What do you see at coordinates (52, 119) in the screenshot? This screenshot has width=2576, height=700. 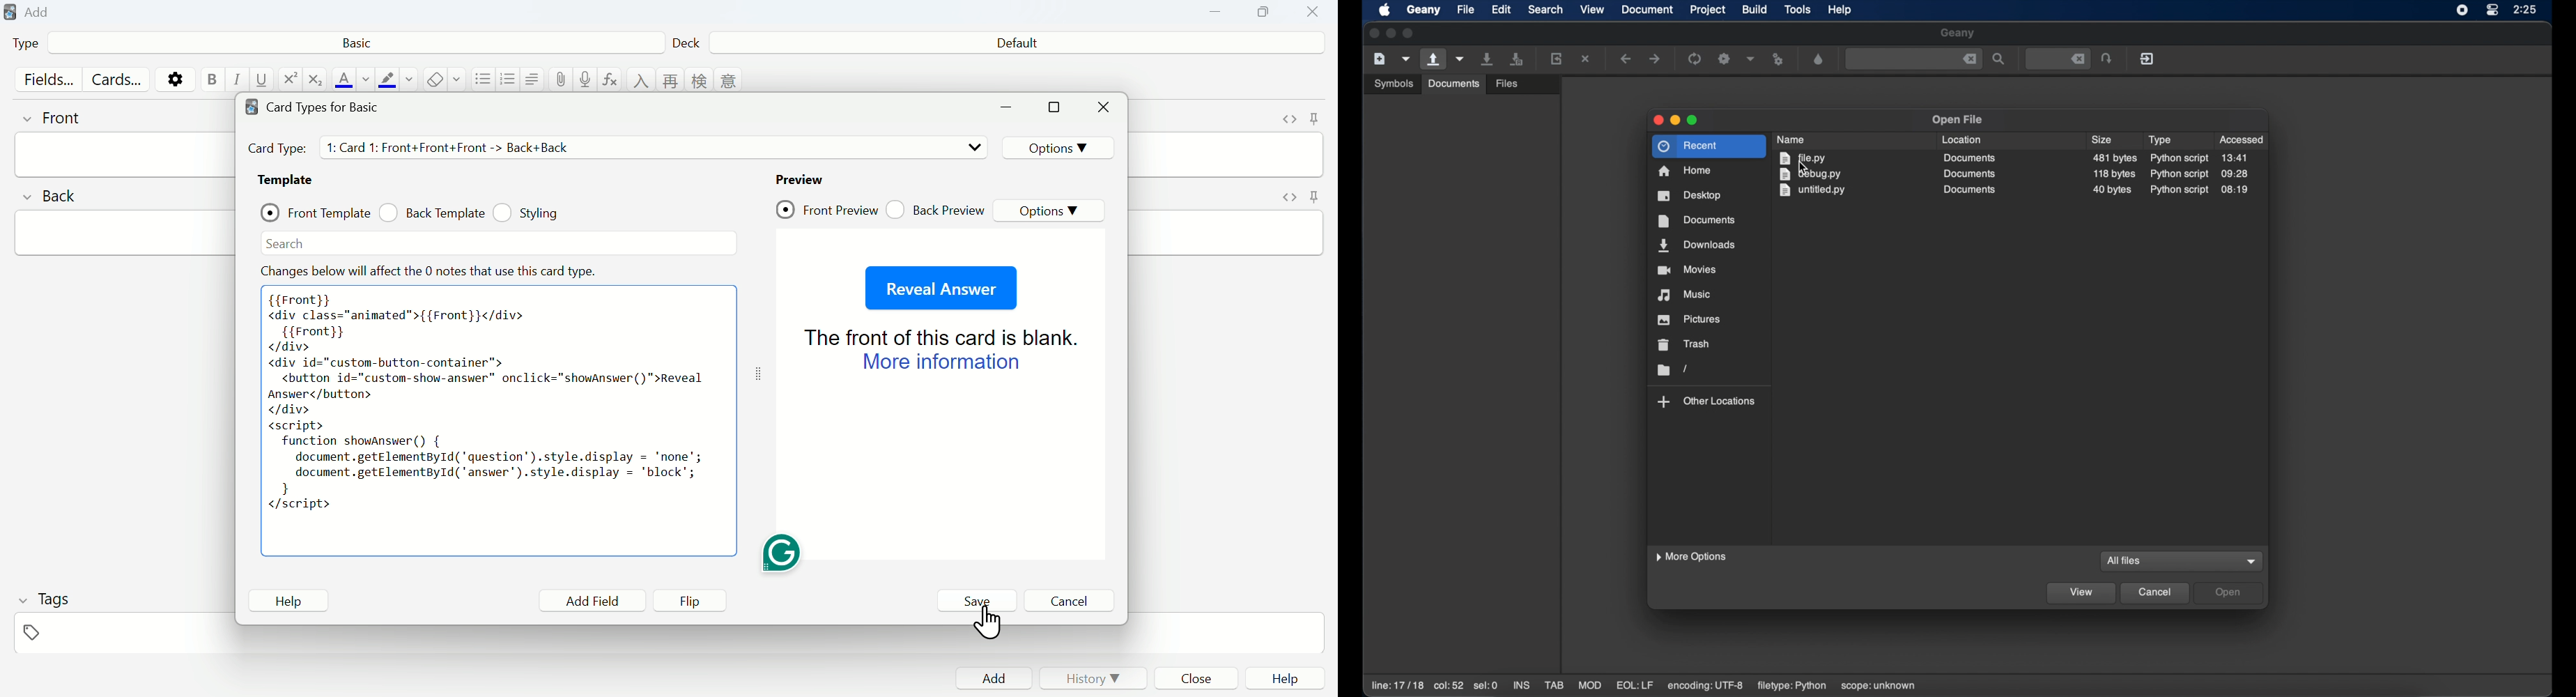 I see `front` at bounding box center [52, 119].